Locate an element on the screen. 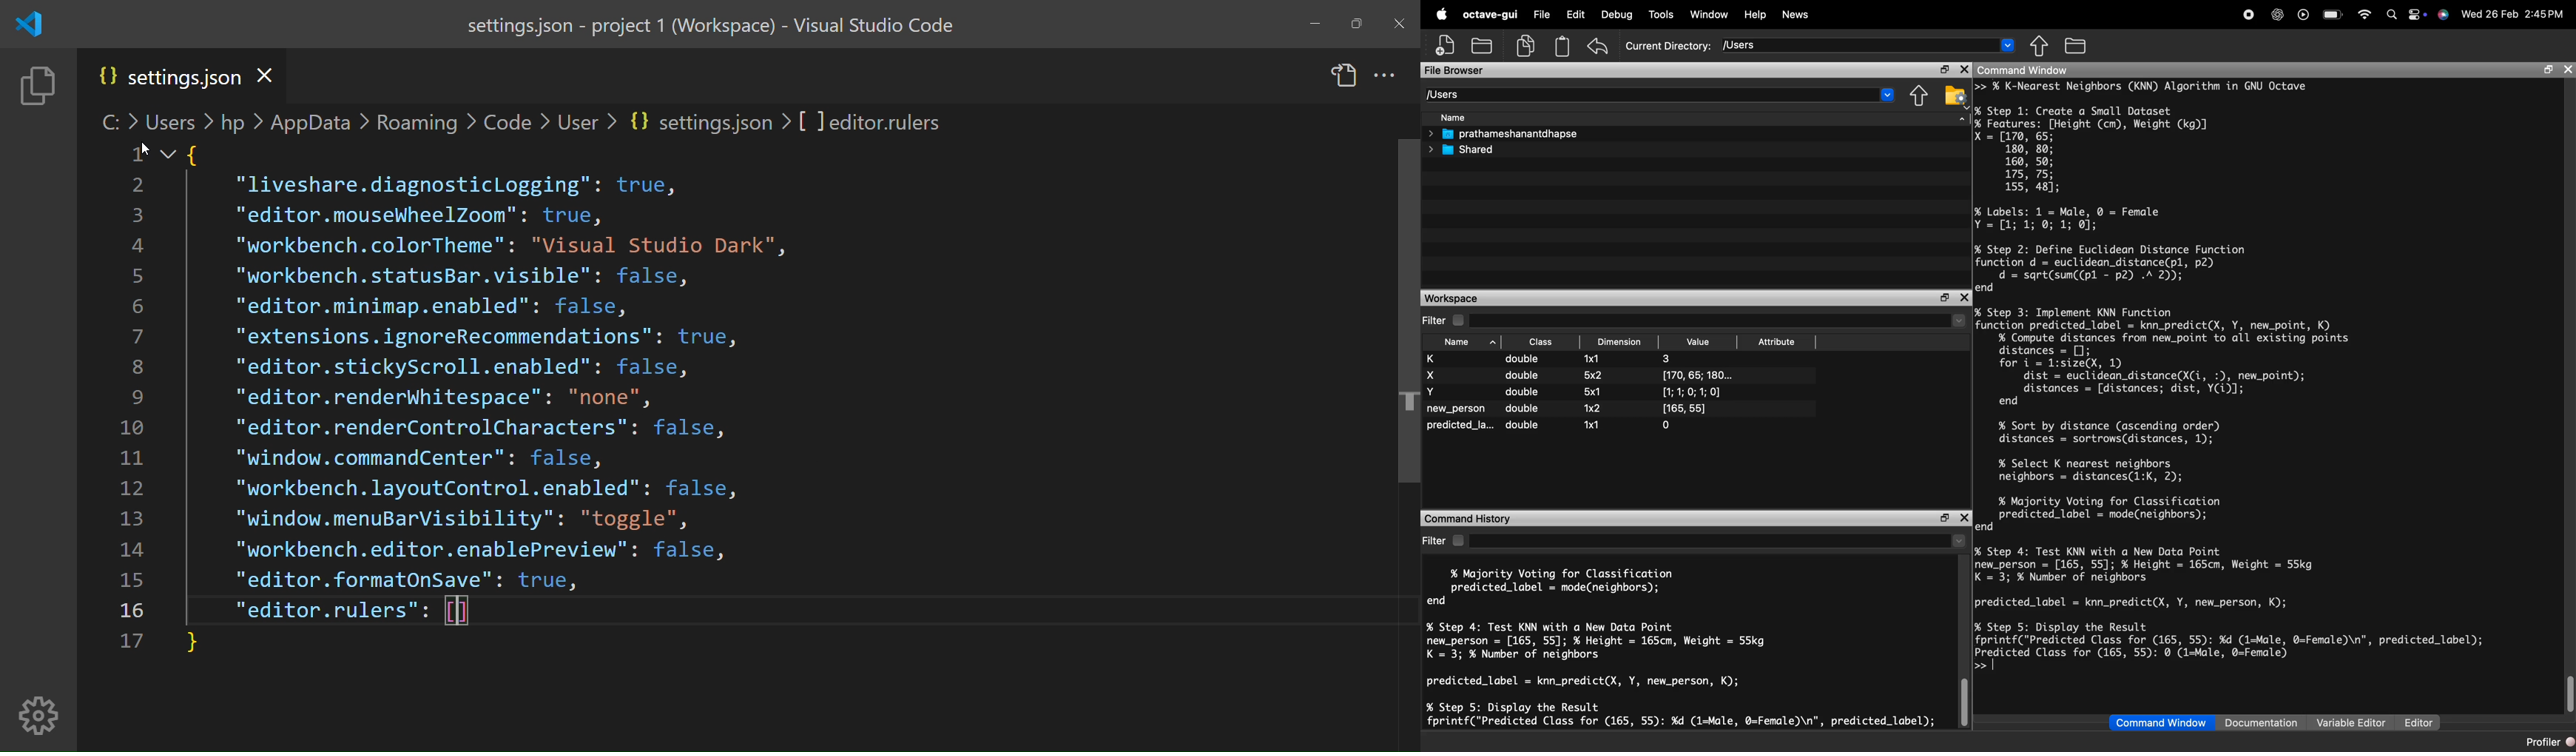 This screenshot has width=2576, height=756. AI is located at coordinates (2277, 12).